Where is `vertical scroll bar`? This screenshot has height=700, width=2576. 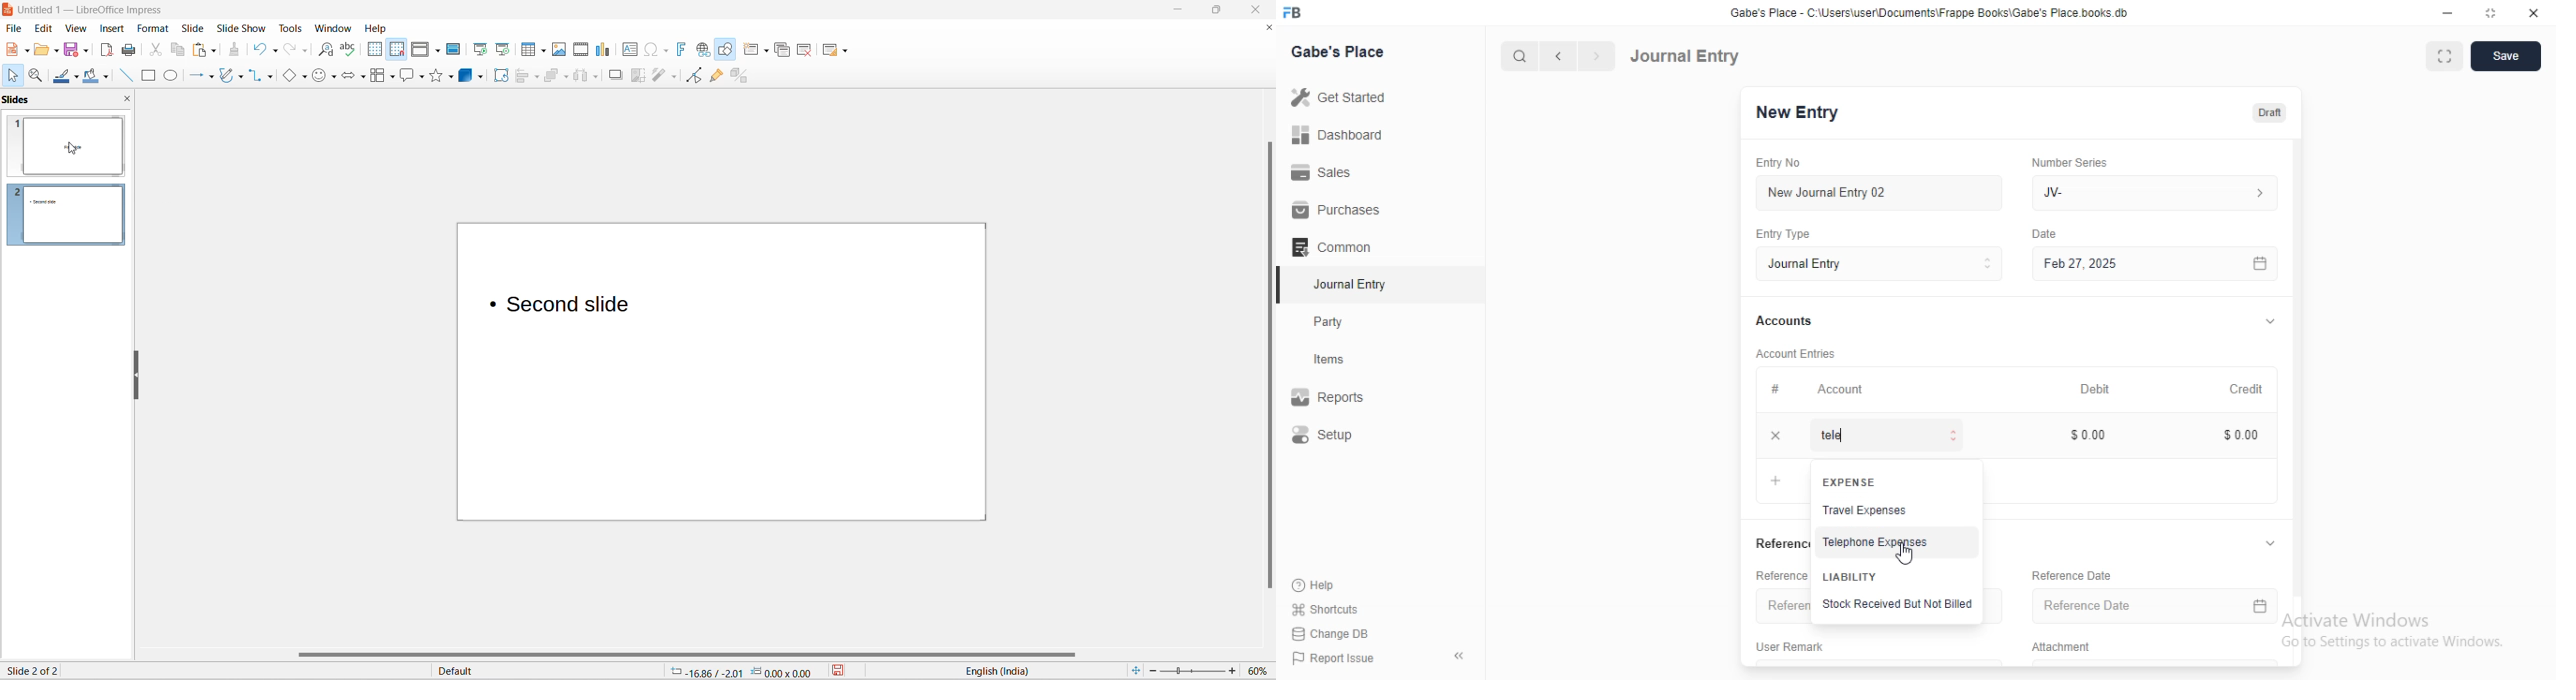
vertical scroll bar is located at coordinates (1268, 366).